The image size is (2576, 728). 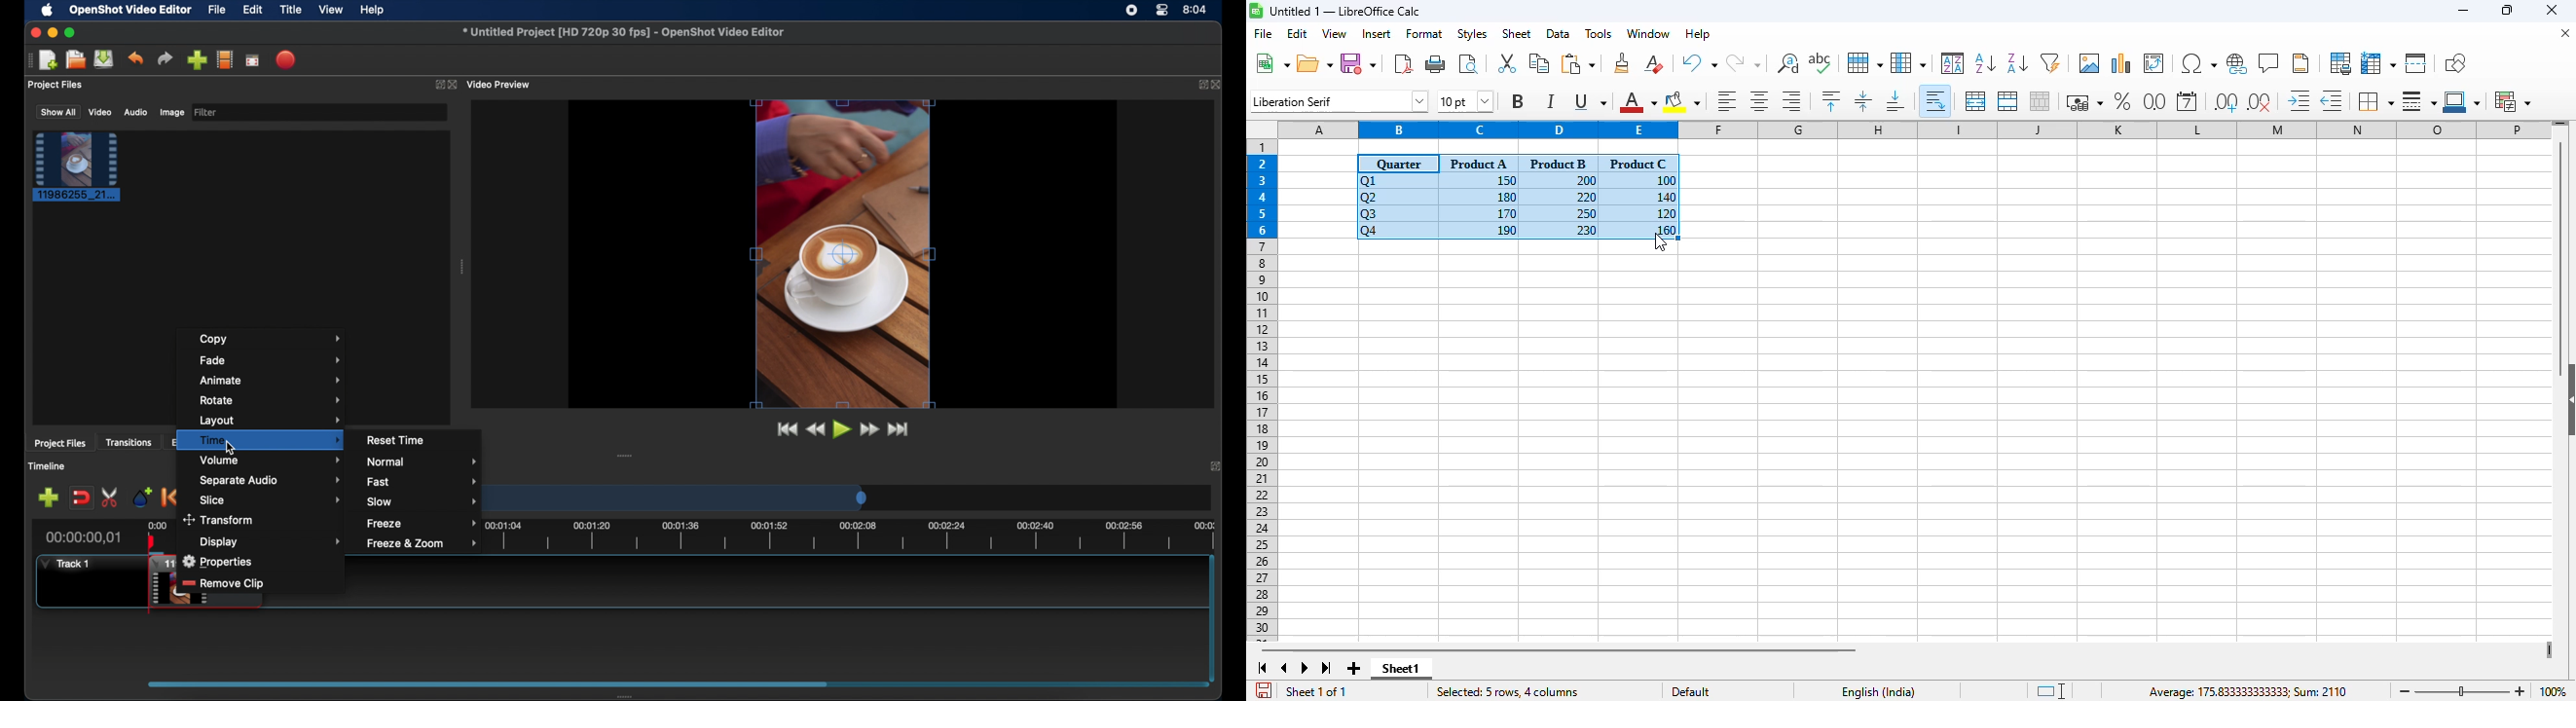 I want to click on autofilter, so click(x=2050, y=62).